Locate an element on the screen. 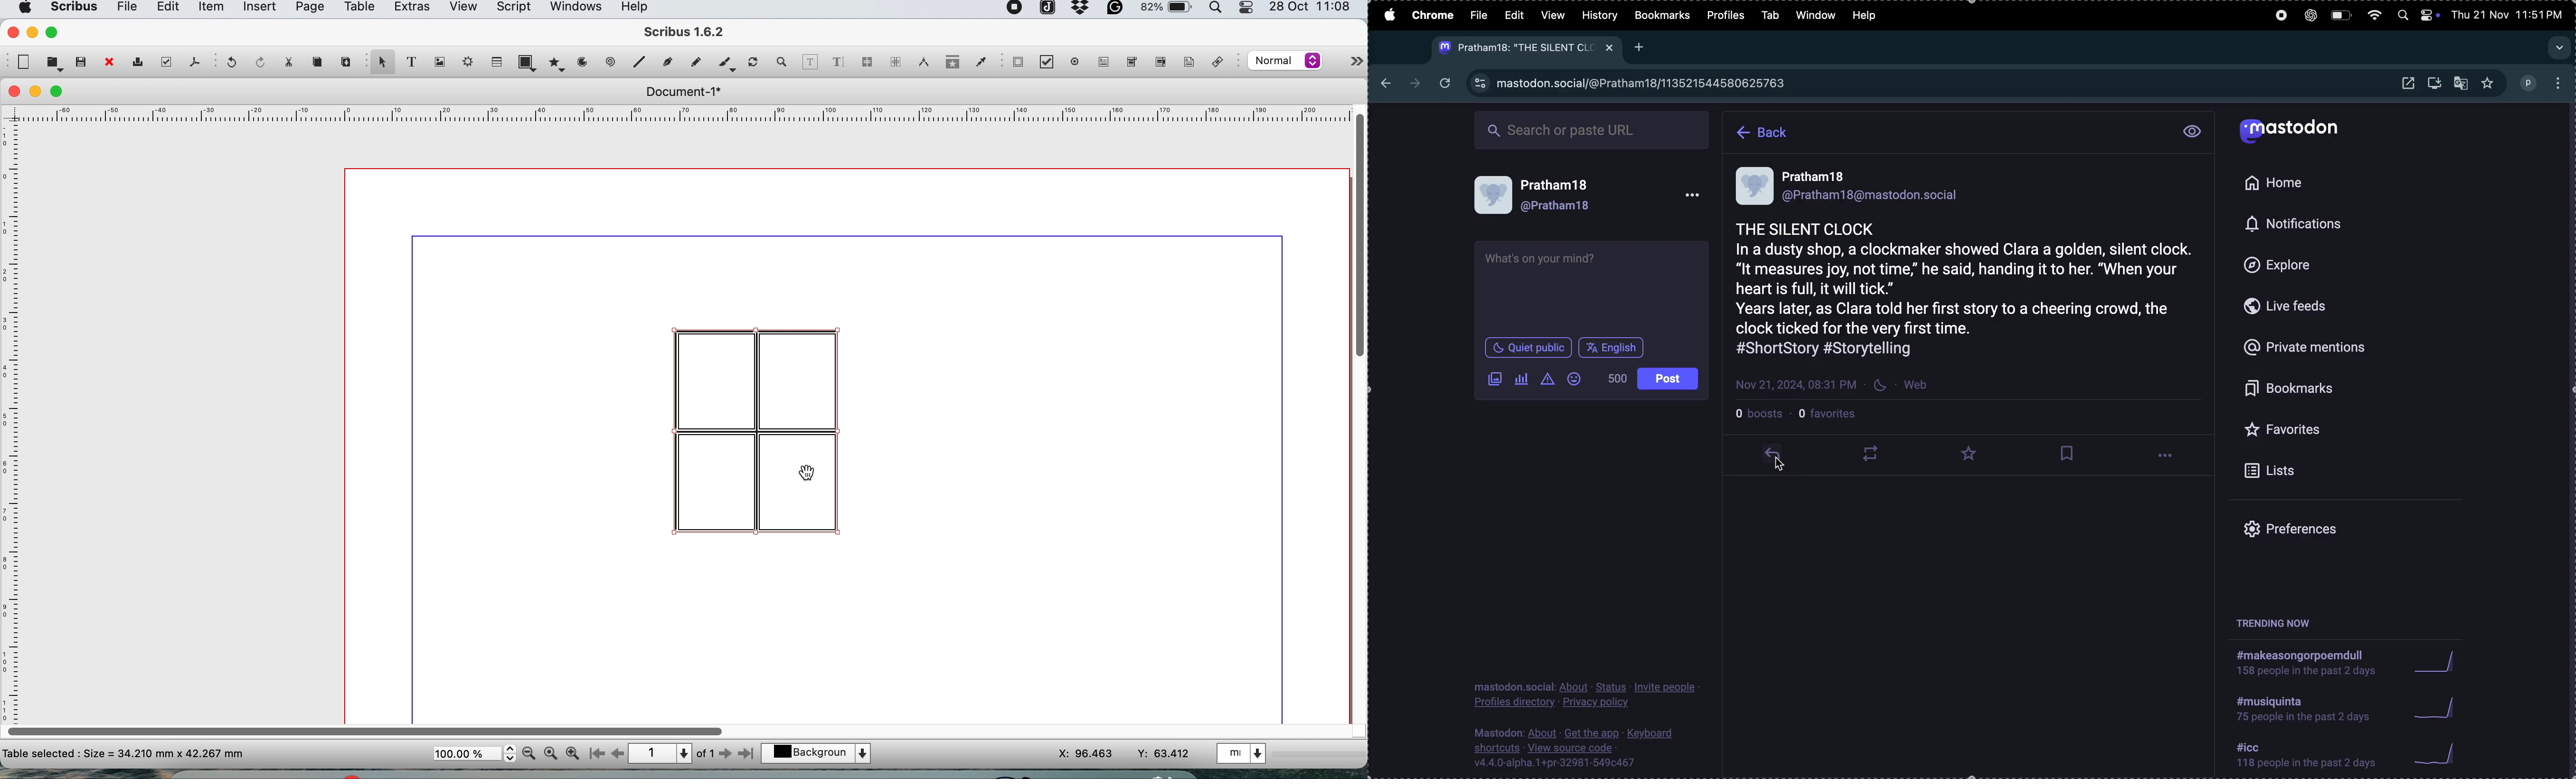 This screenshot has height=784, width=2576. close is located at coordinates (108, 63).